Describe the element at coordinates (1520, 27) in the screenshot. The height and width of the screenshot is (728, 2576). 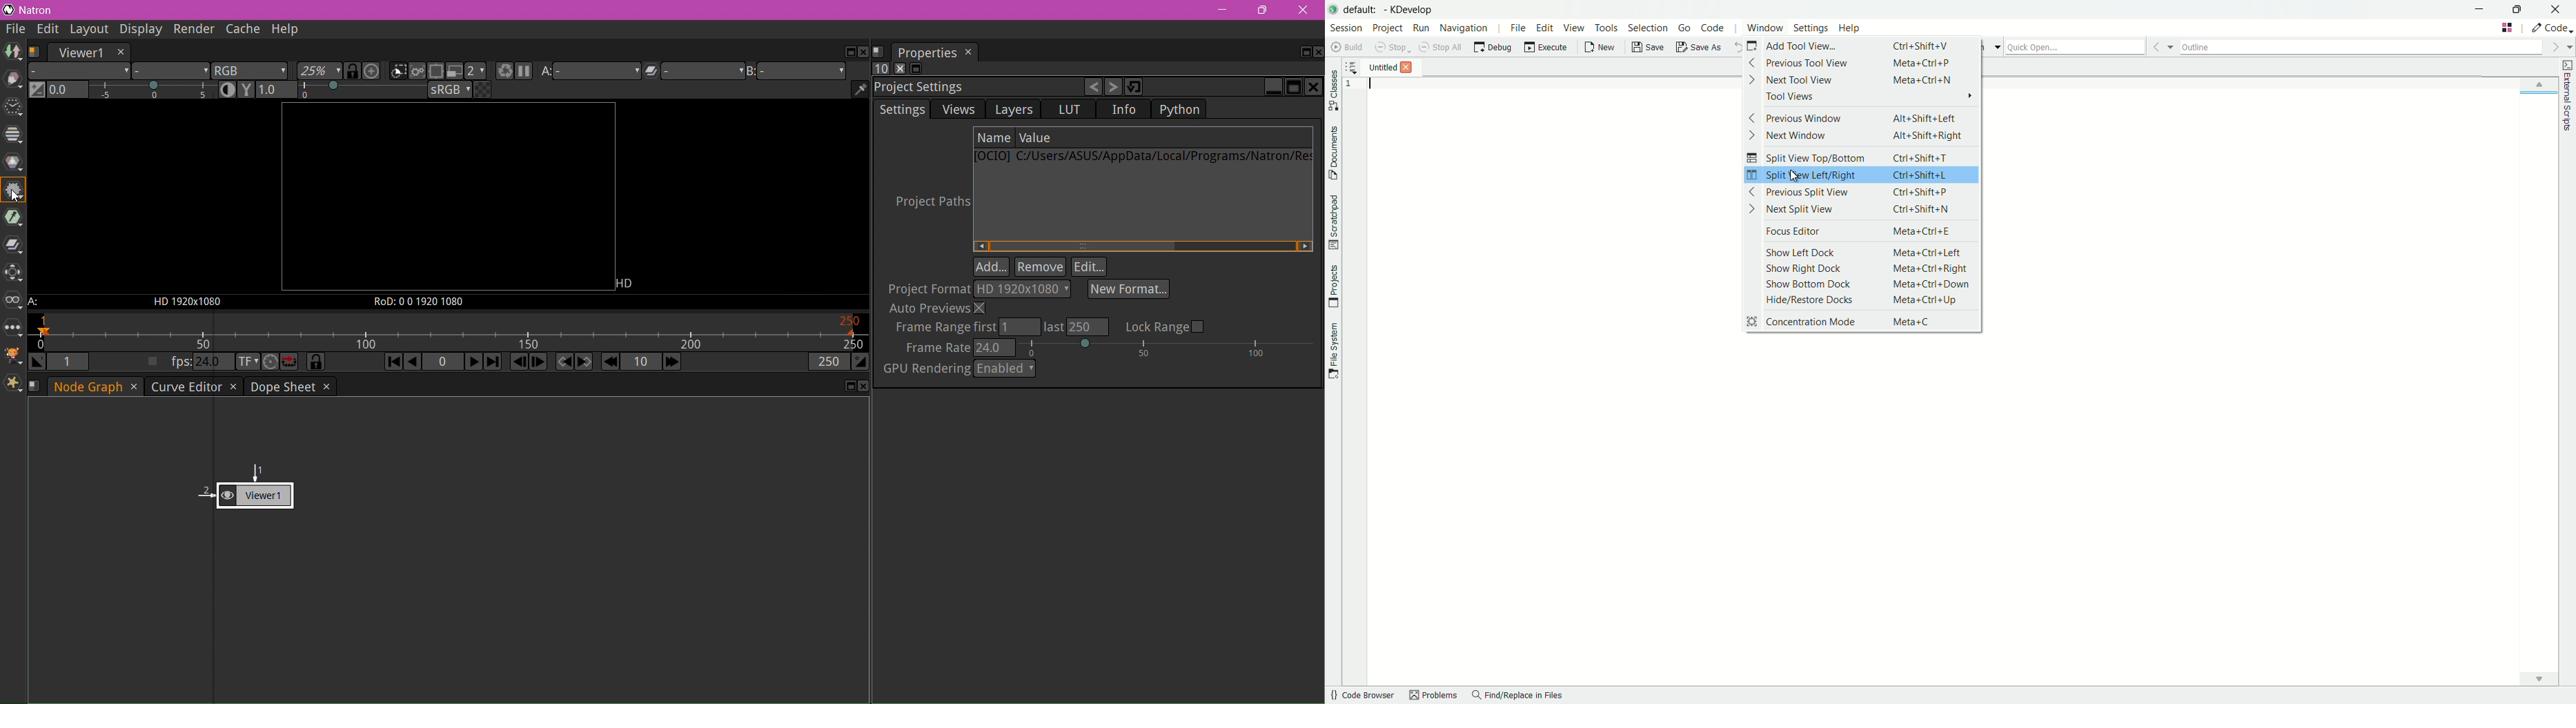
I see `file menu` at that location.